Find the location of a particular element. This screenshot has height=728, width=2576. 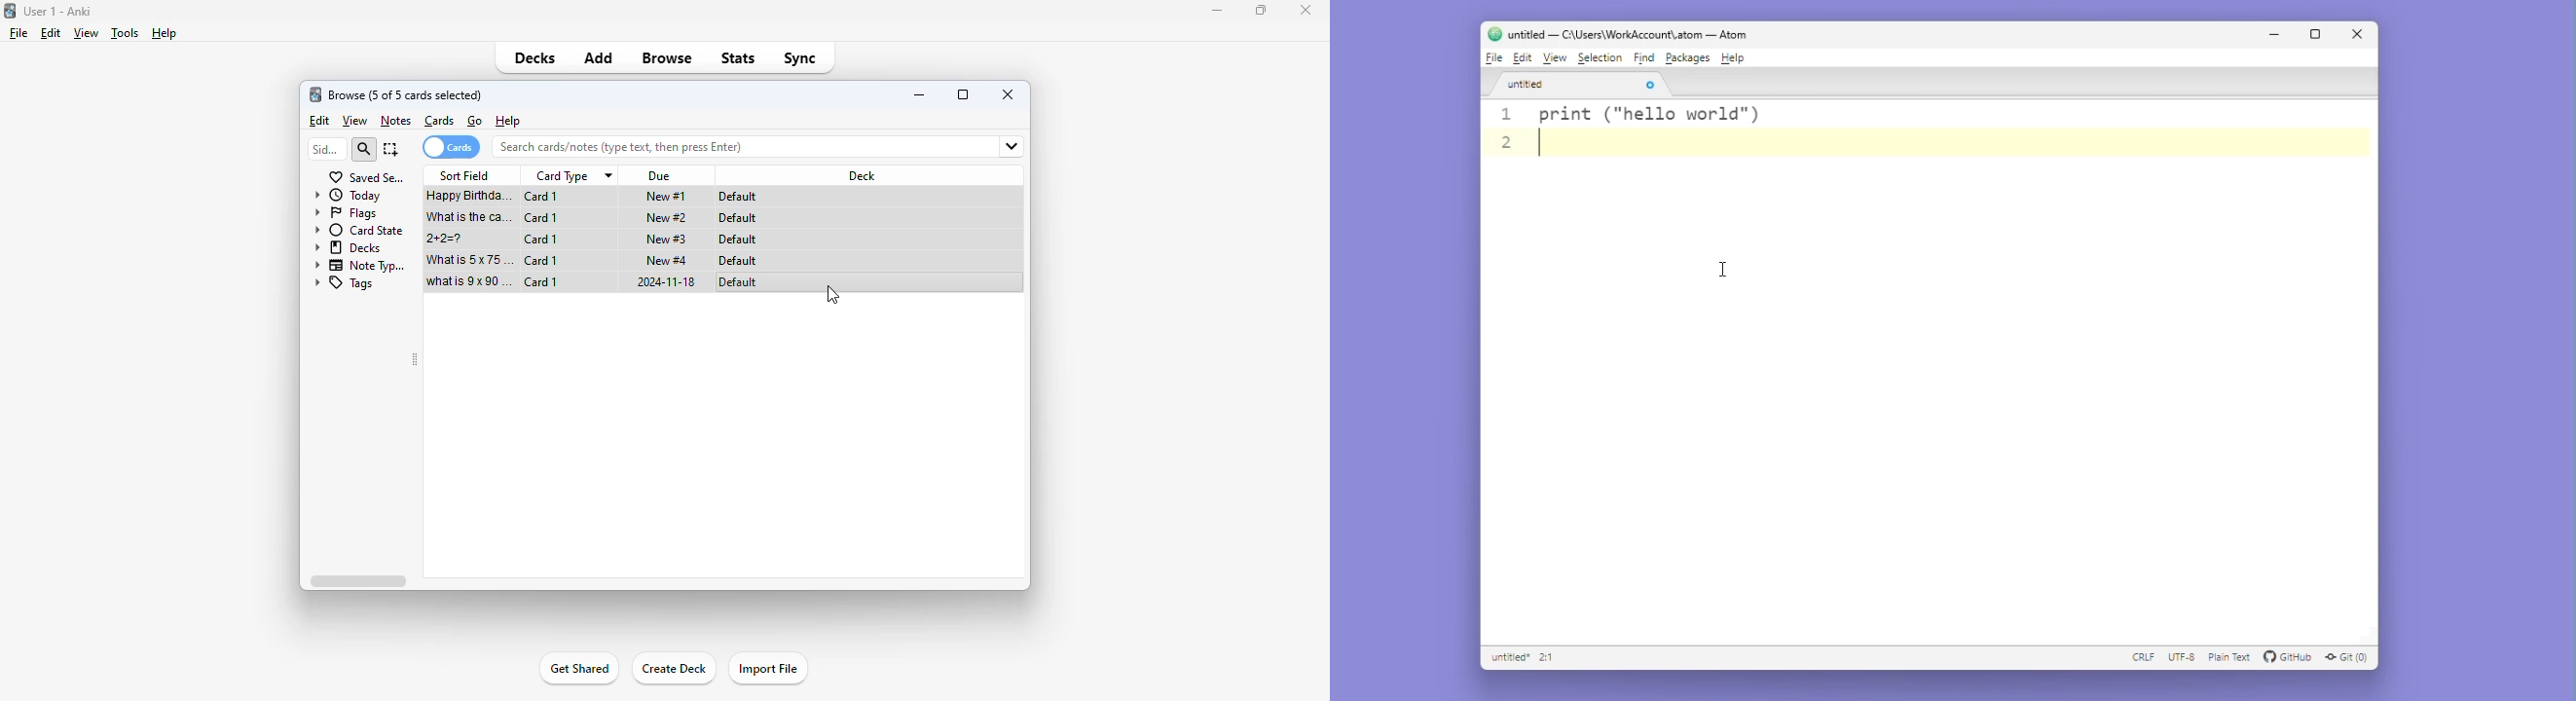

view is located at coordinates (87, 33).